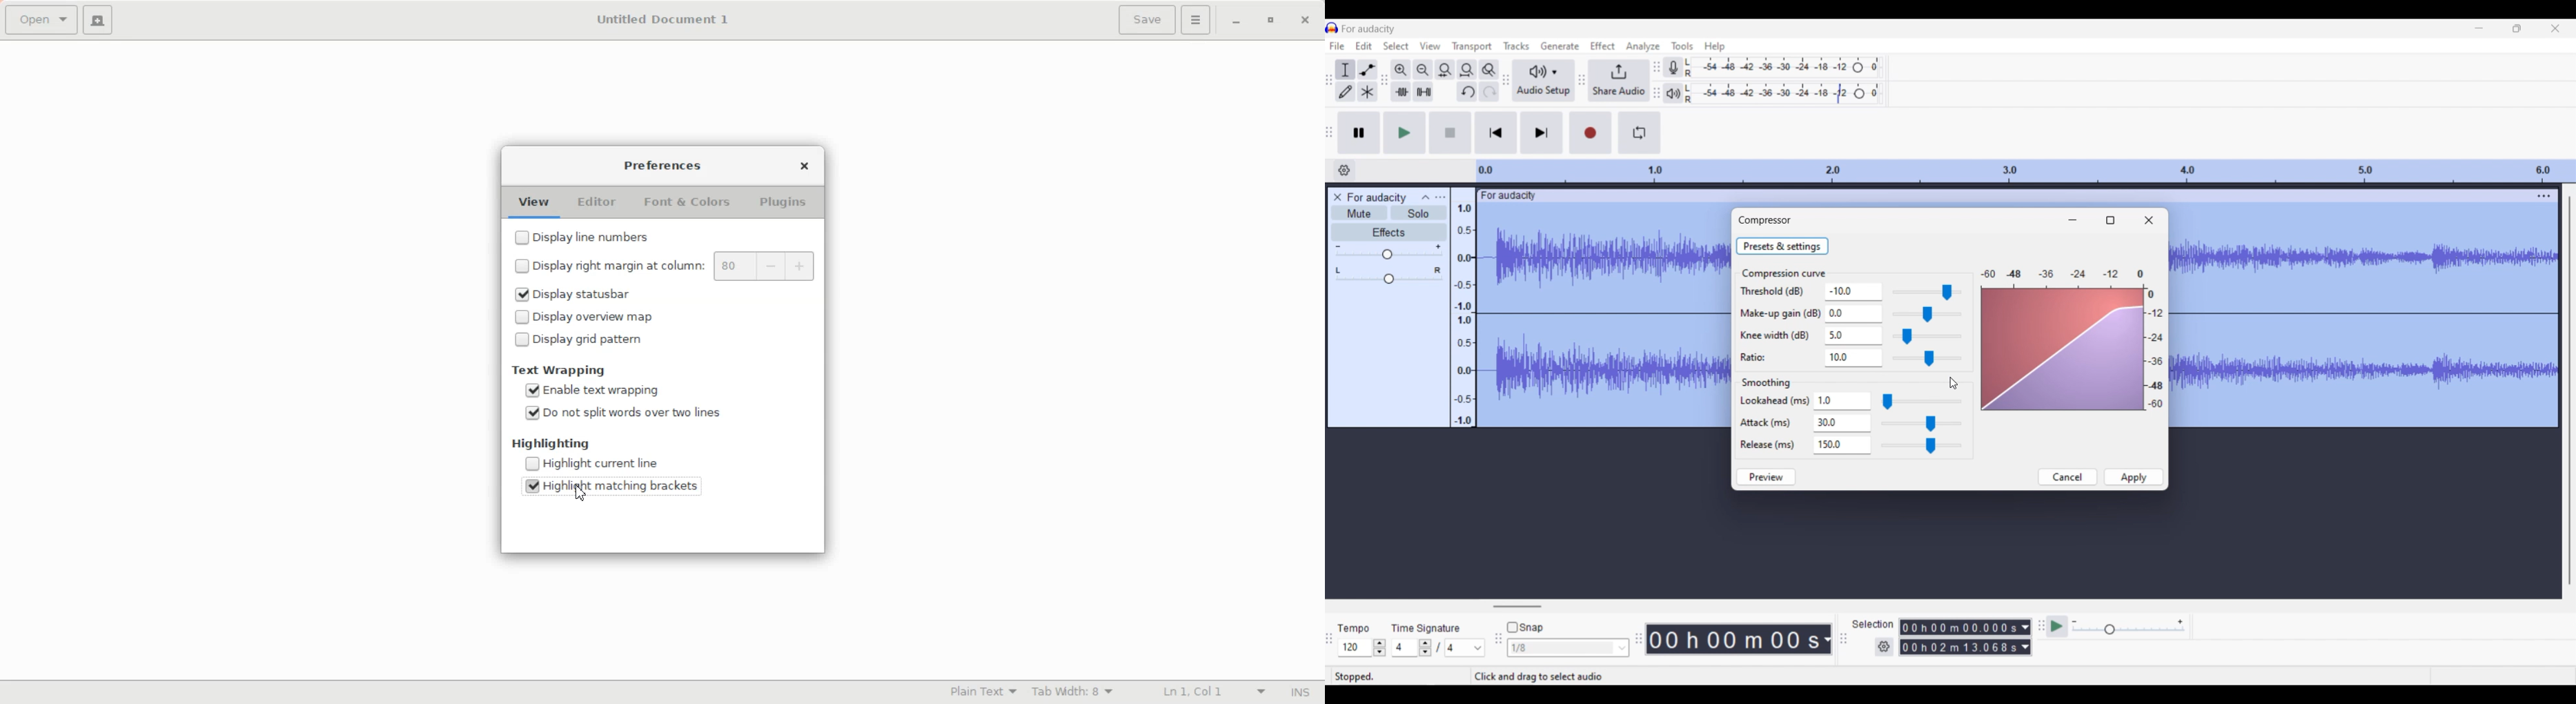 The height and width of the screenshot is (728, 2576). I want to click on Project name, so click(1368, 29).